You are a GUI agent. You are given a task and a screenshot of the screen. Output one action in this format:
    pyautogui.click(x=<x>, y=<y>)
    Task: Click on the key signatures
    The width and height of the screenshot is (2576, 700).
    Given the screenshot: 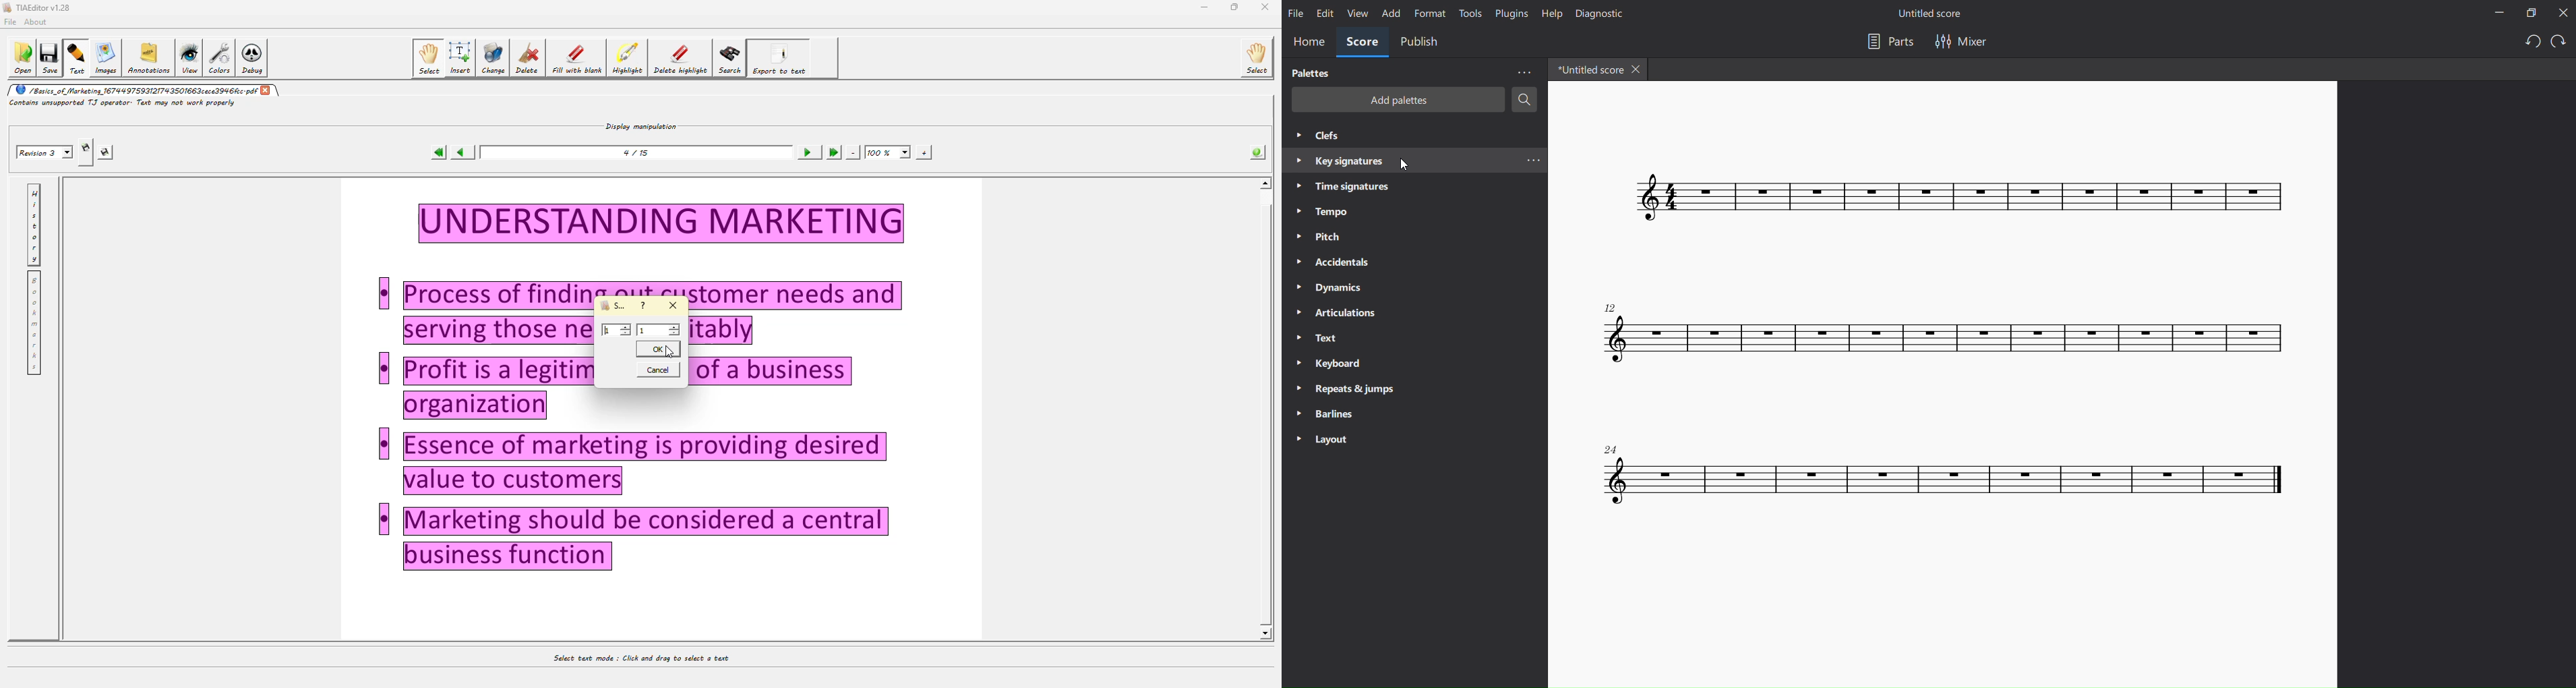 What is the action you would take?
    pyautogui.click(x=1338, y=159)
    